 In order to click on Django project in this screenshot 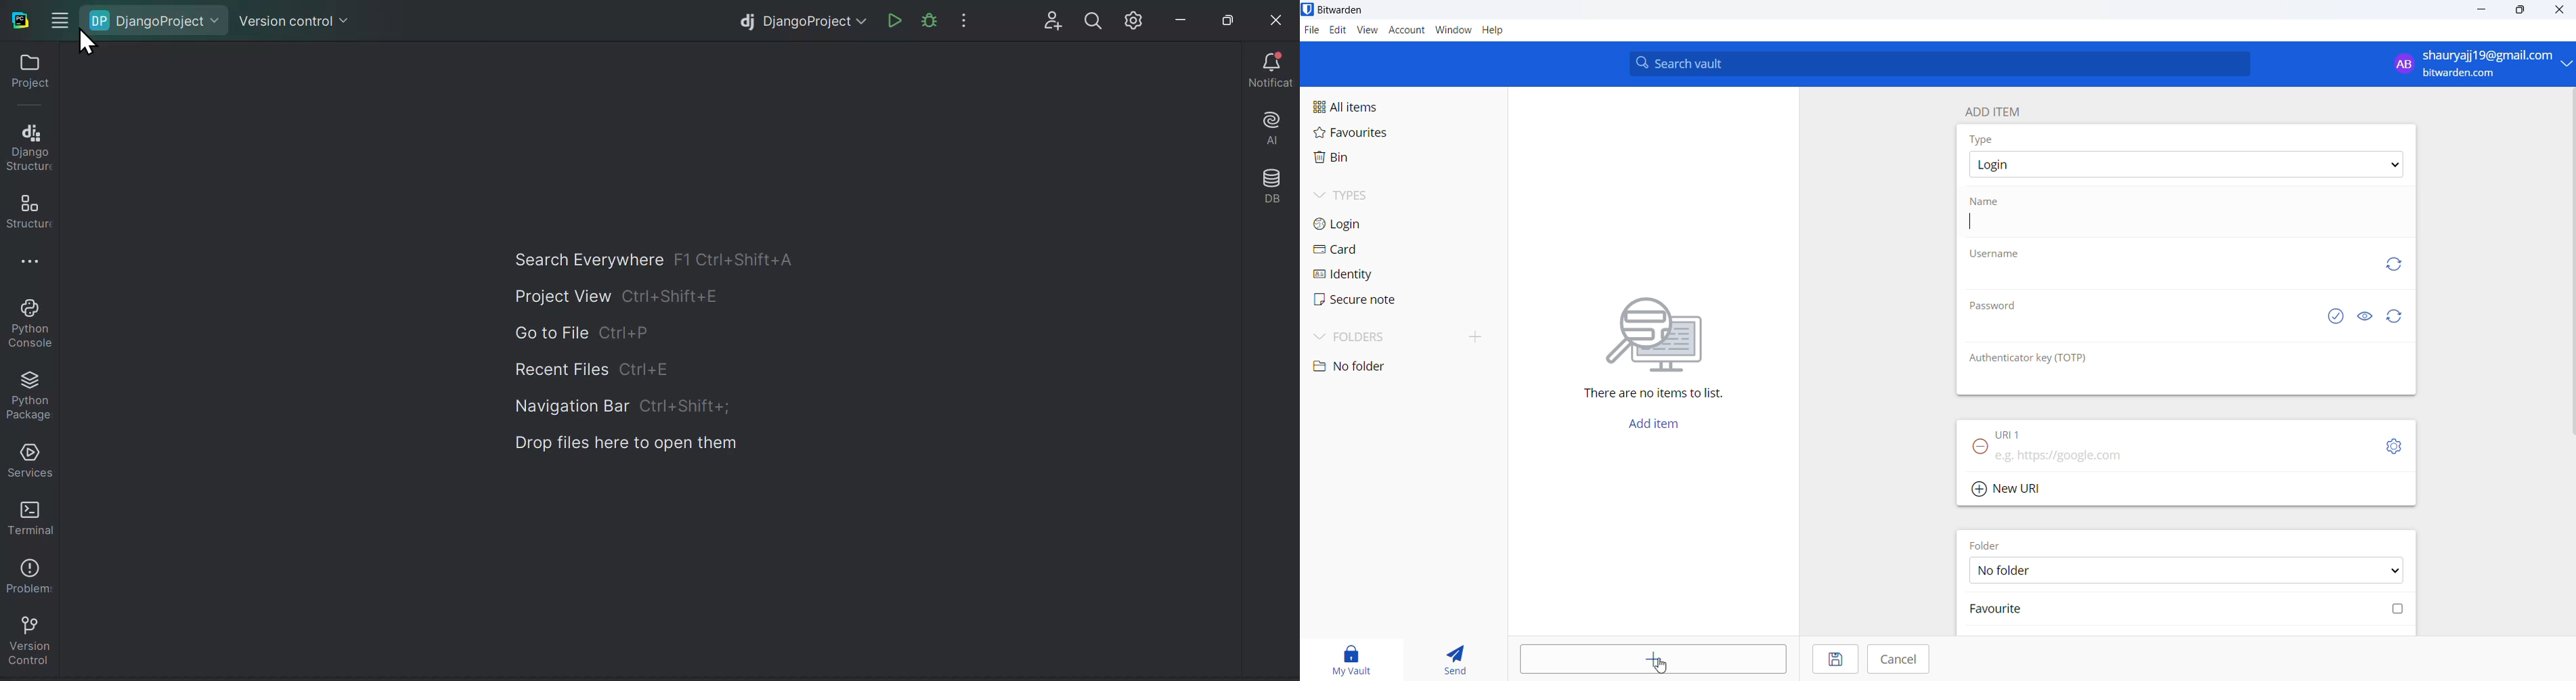, I will do `click(802, 18)`.